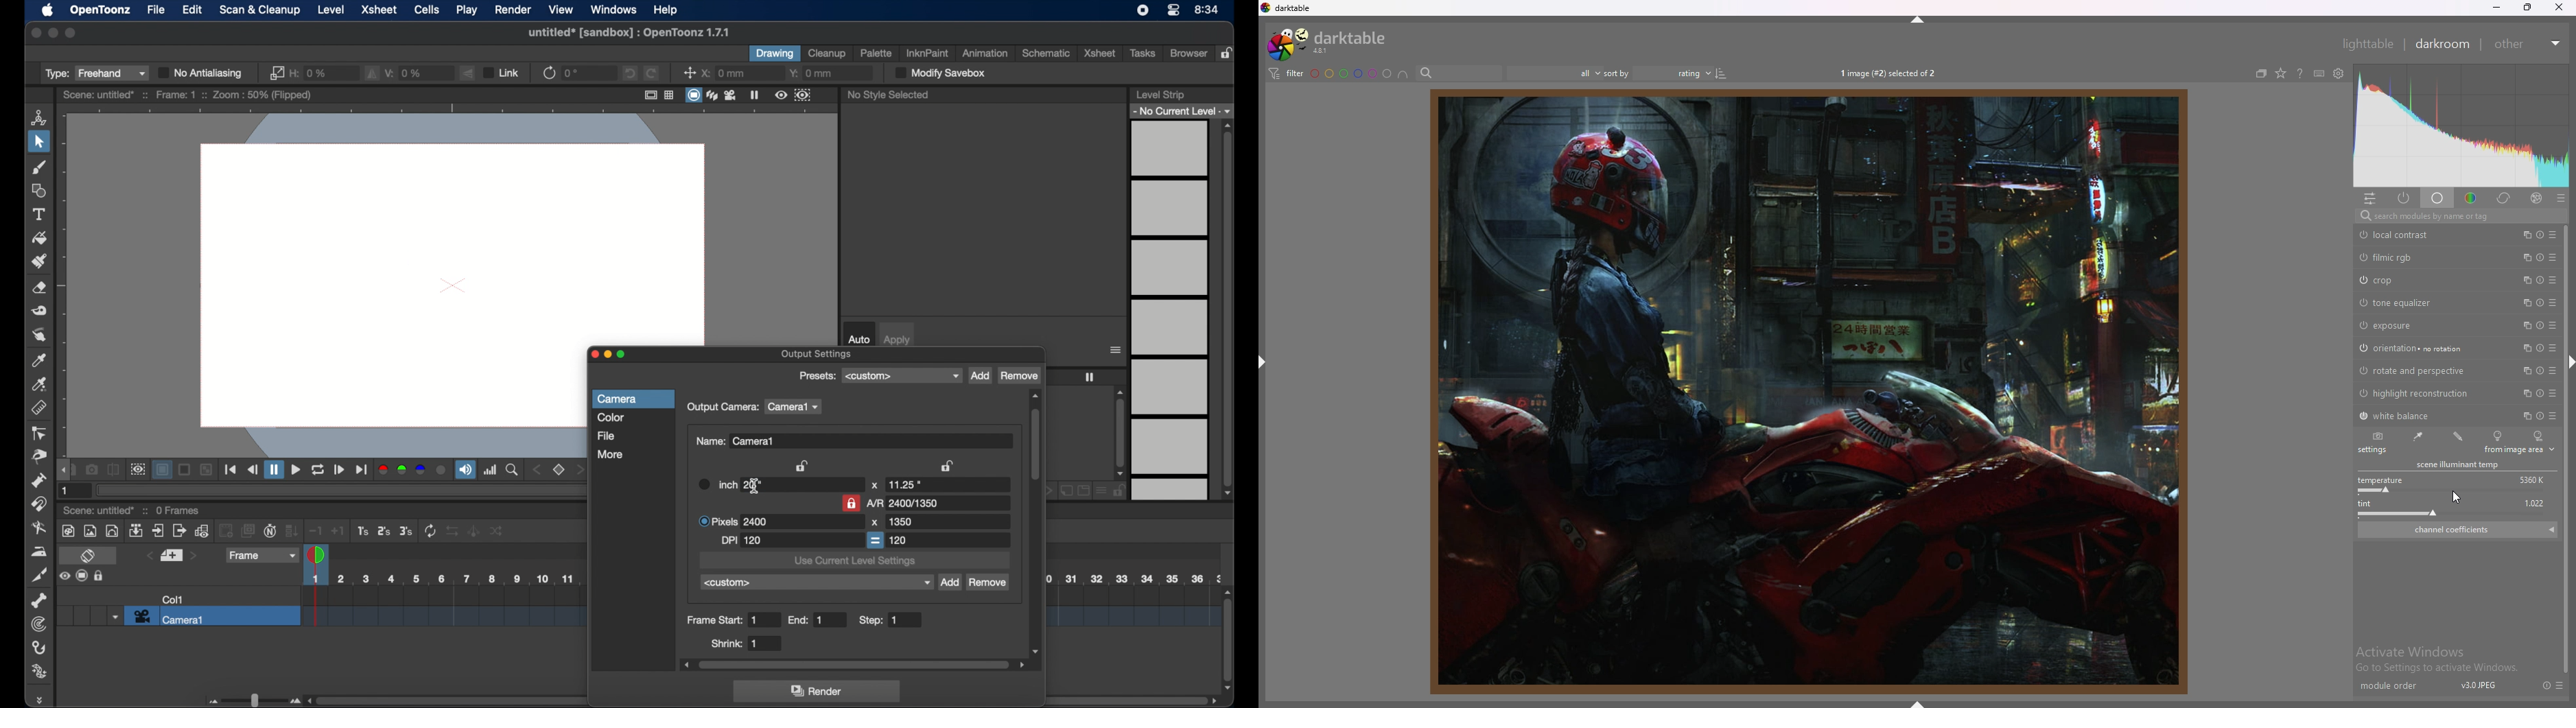 This screenshot has height=728, width=2576. I want to click on orientation, so click(2413, 349).